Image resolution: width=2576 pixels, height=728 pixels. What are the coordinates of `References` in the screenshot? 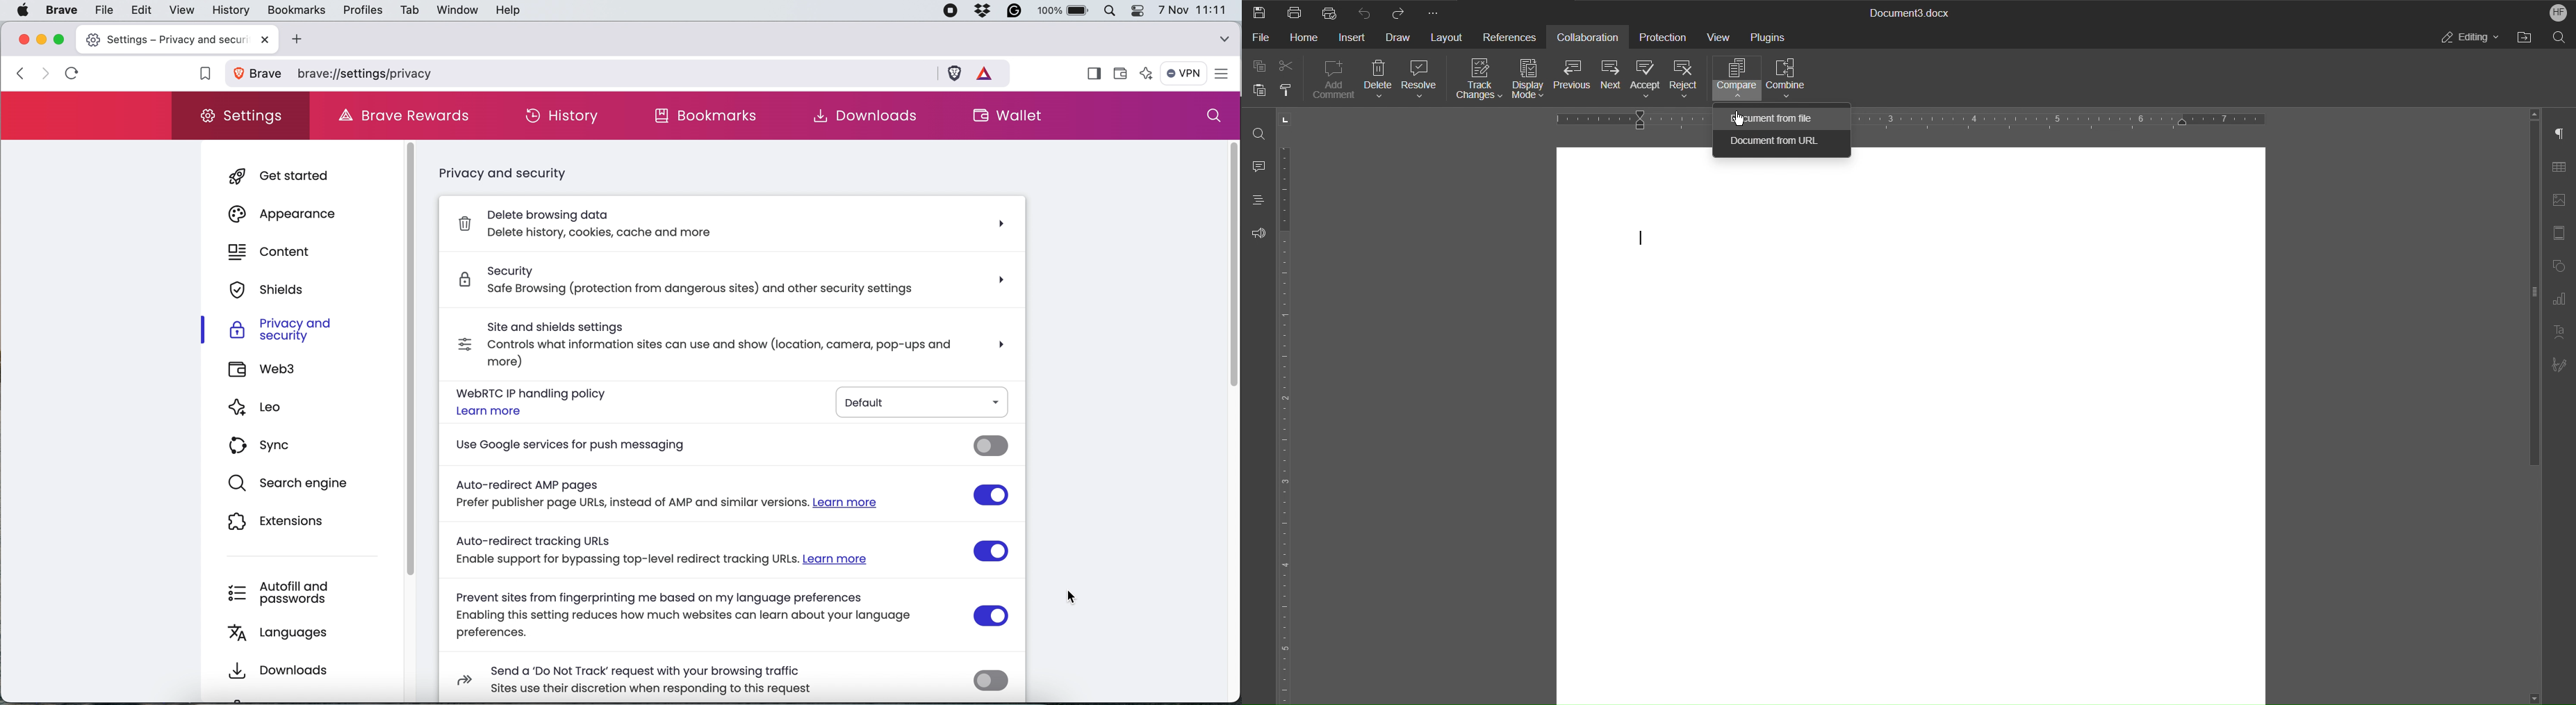 It's located at (1512, 37).